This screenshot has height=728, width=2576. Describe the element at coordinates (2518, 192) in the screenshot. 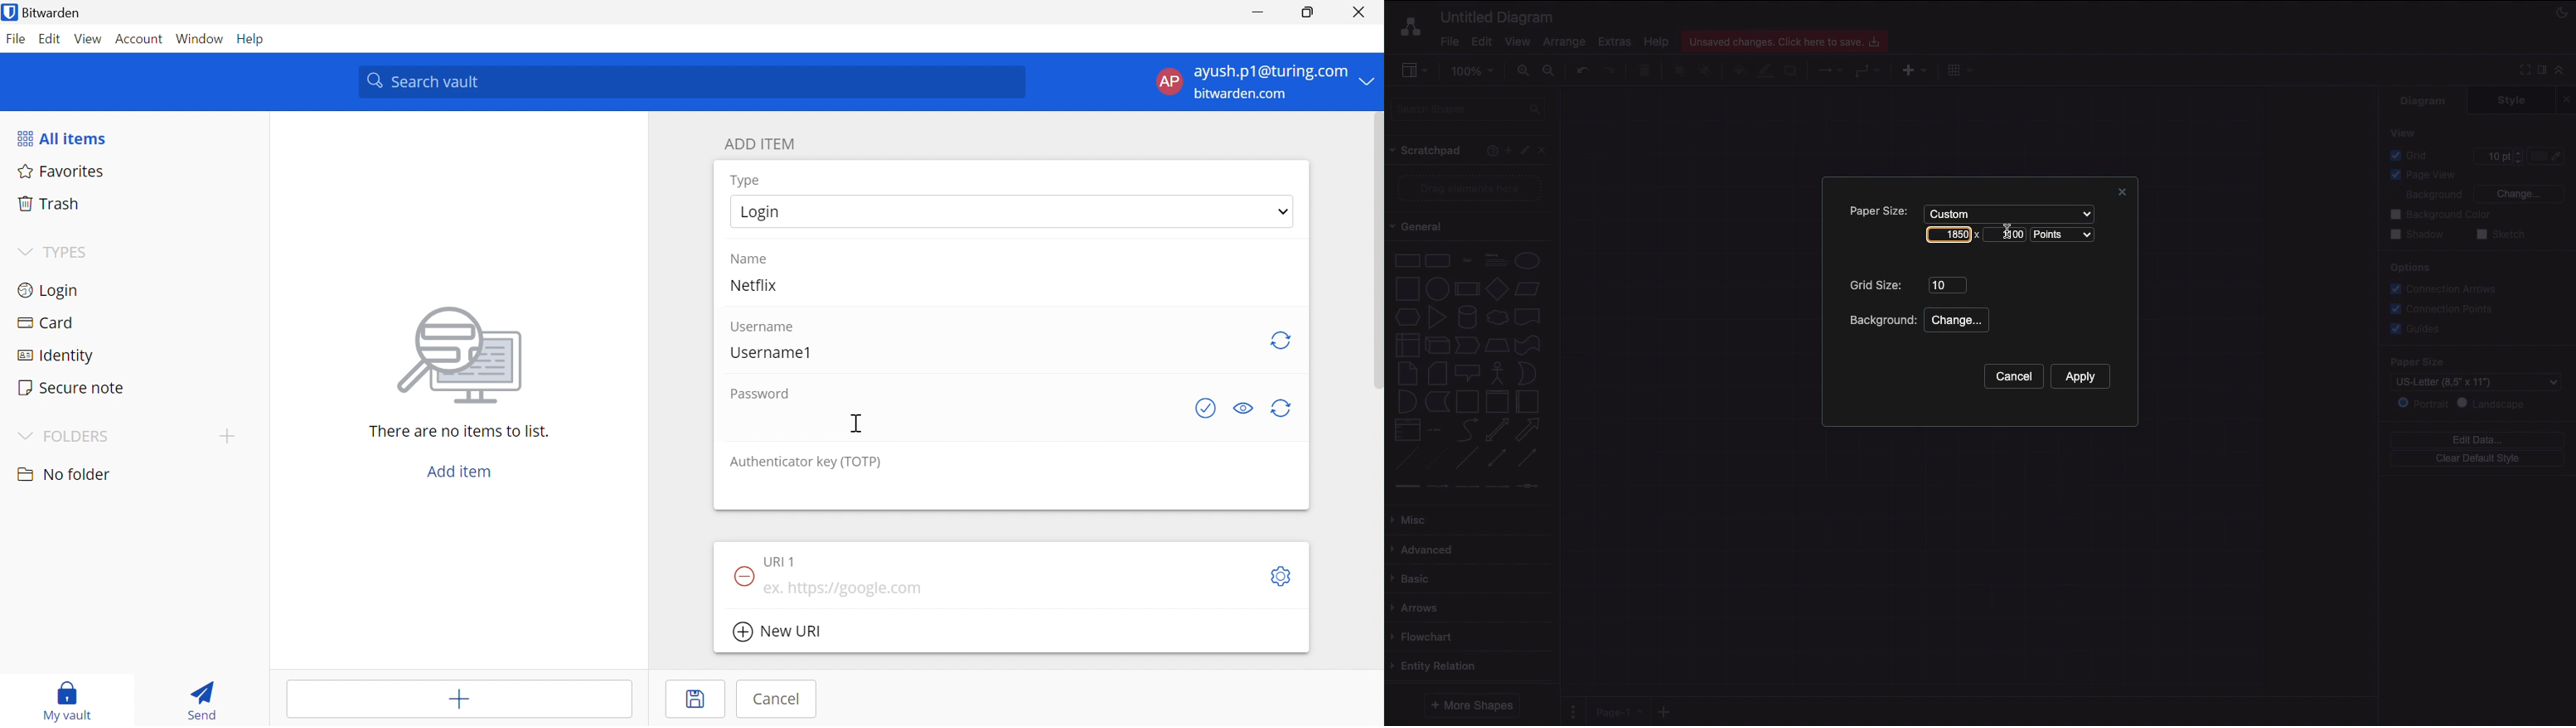

I see `Change` at that location.